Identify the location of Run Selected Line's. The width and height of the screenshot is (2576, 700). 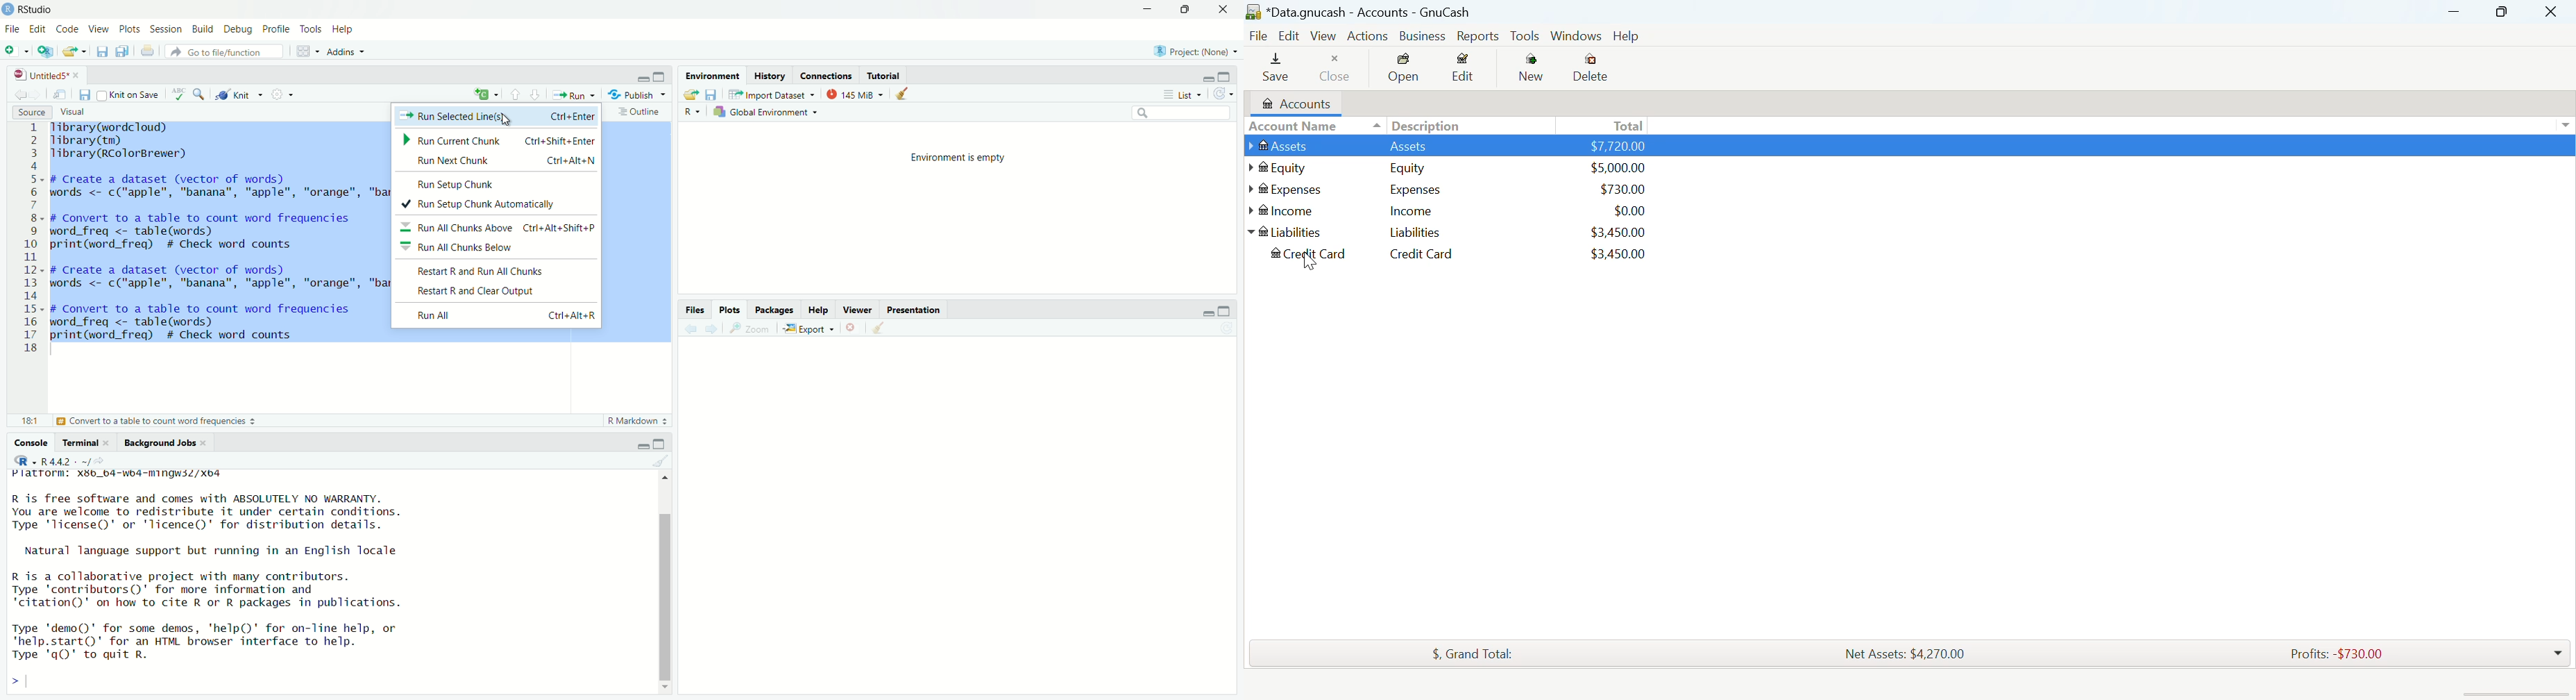
(499, 117).